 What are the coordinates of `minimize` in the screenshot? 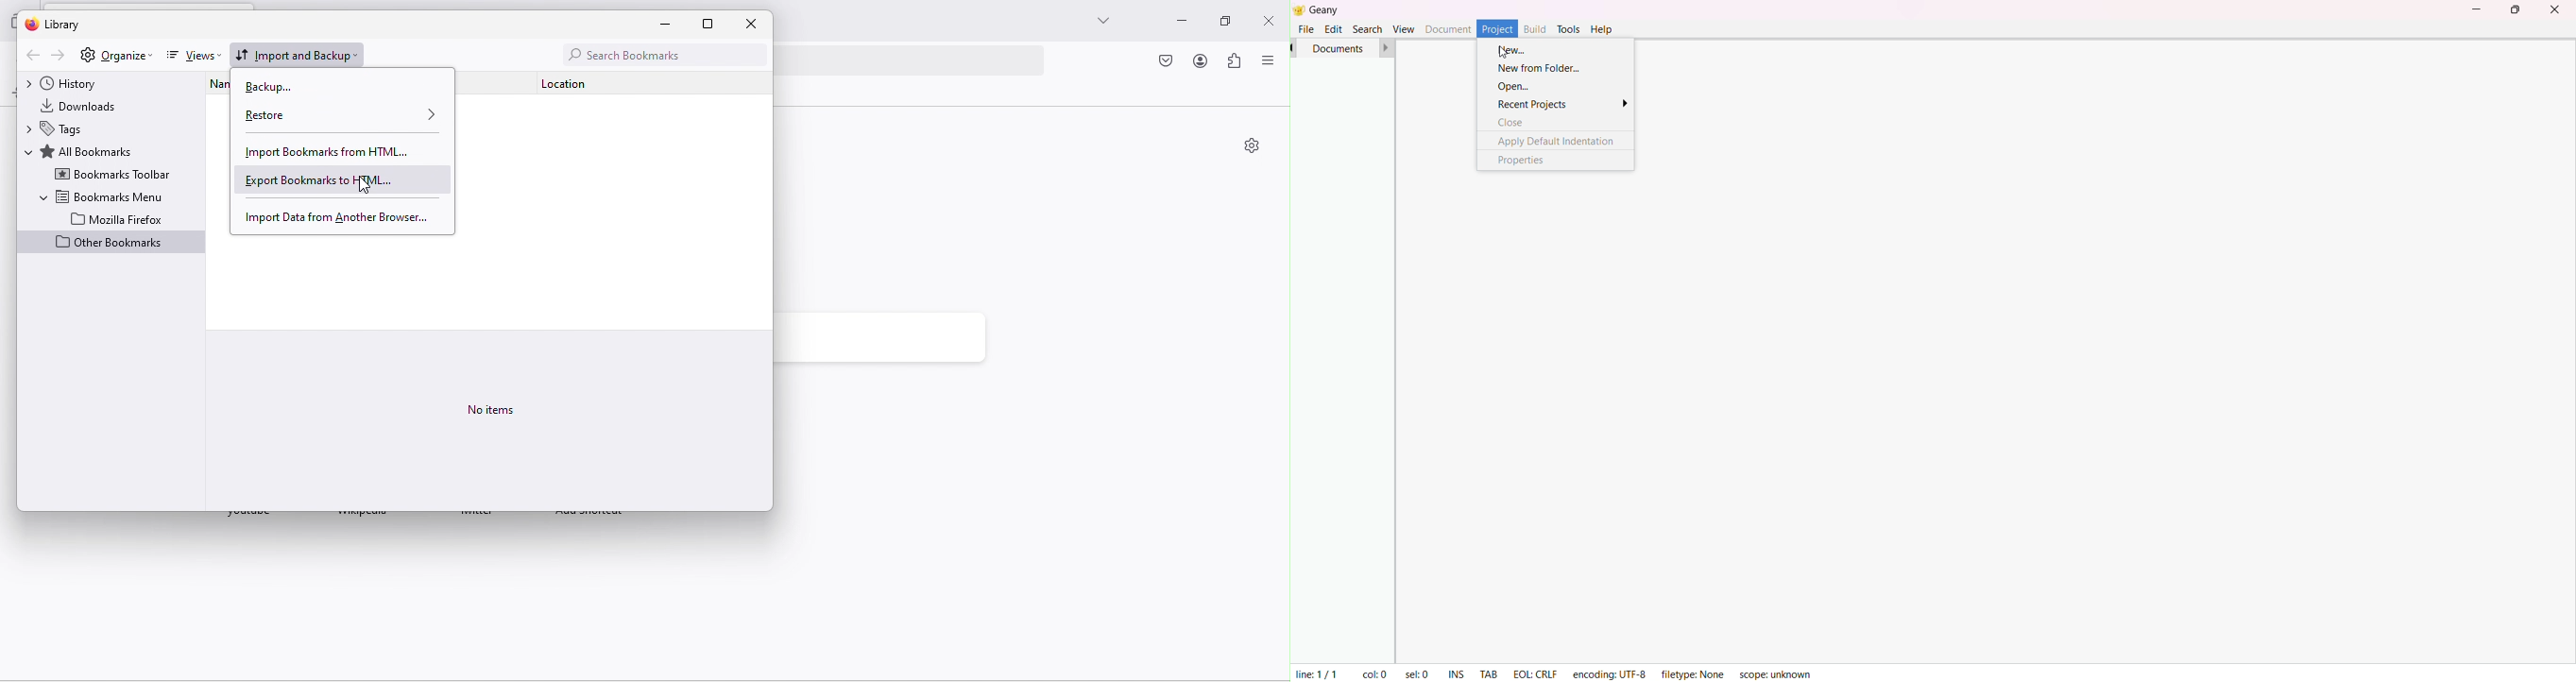 It's located at (673, 25).